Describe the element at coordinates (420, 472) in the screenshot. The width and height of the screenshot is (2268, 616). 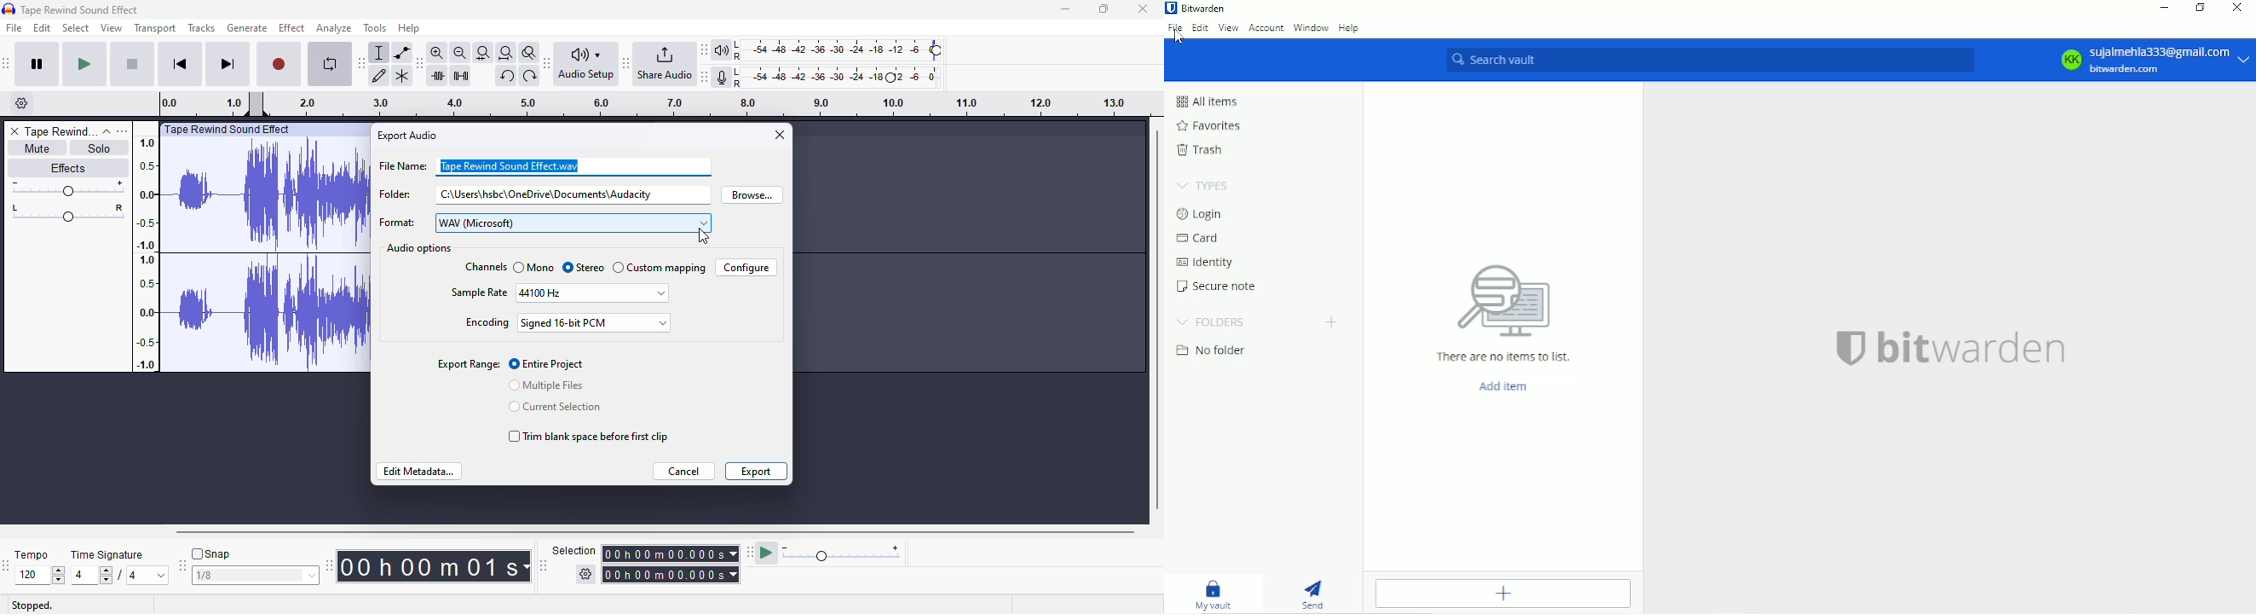
I see `edit metadata` at that location.